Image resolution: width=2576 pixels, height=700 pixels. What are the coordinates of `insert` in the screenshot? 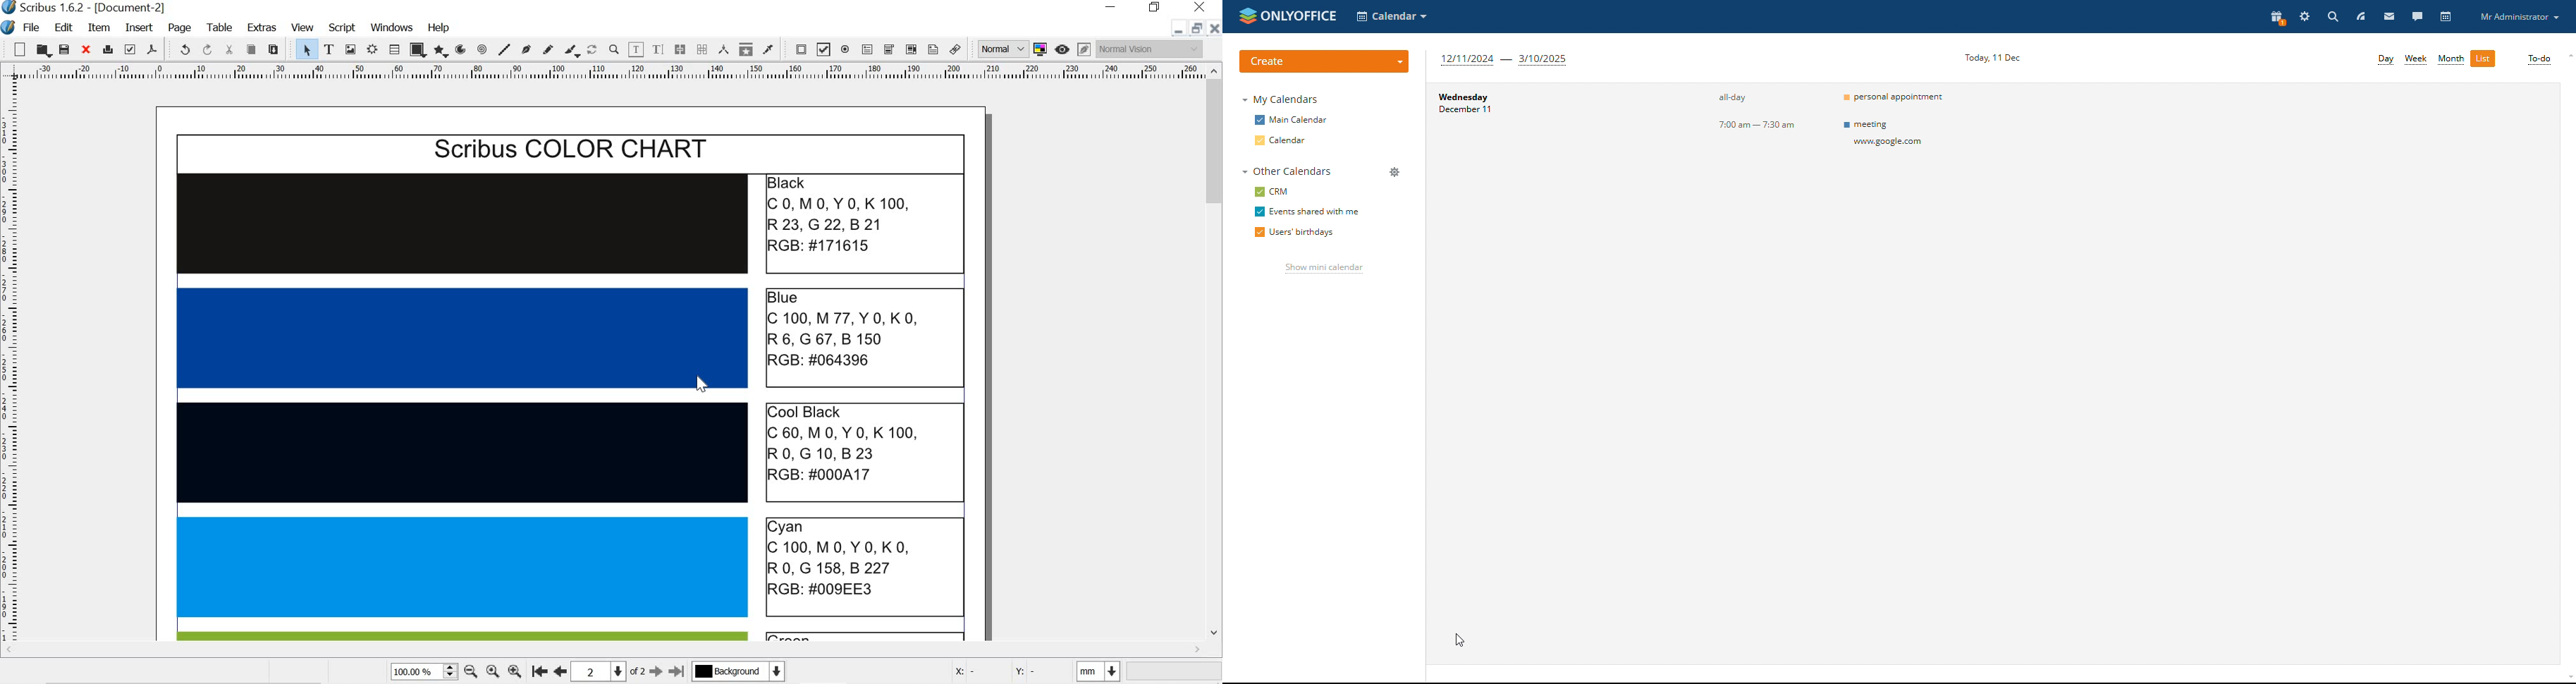 It's located at (138, 28).